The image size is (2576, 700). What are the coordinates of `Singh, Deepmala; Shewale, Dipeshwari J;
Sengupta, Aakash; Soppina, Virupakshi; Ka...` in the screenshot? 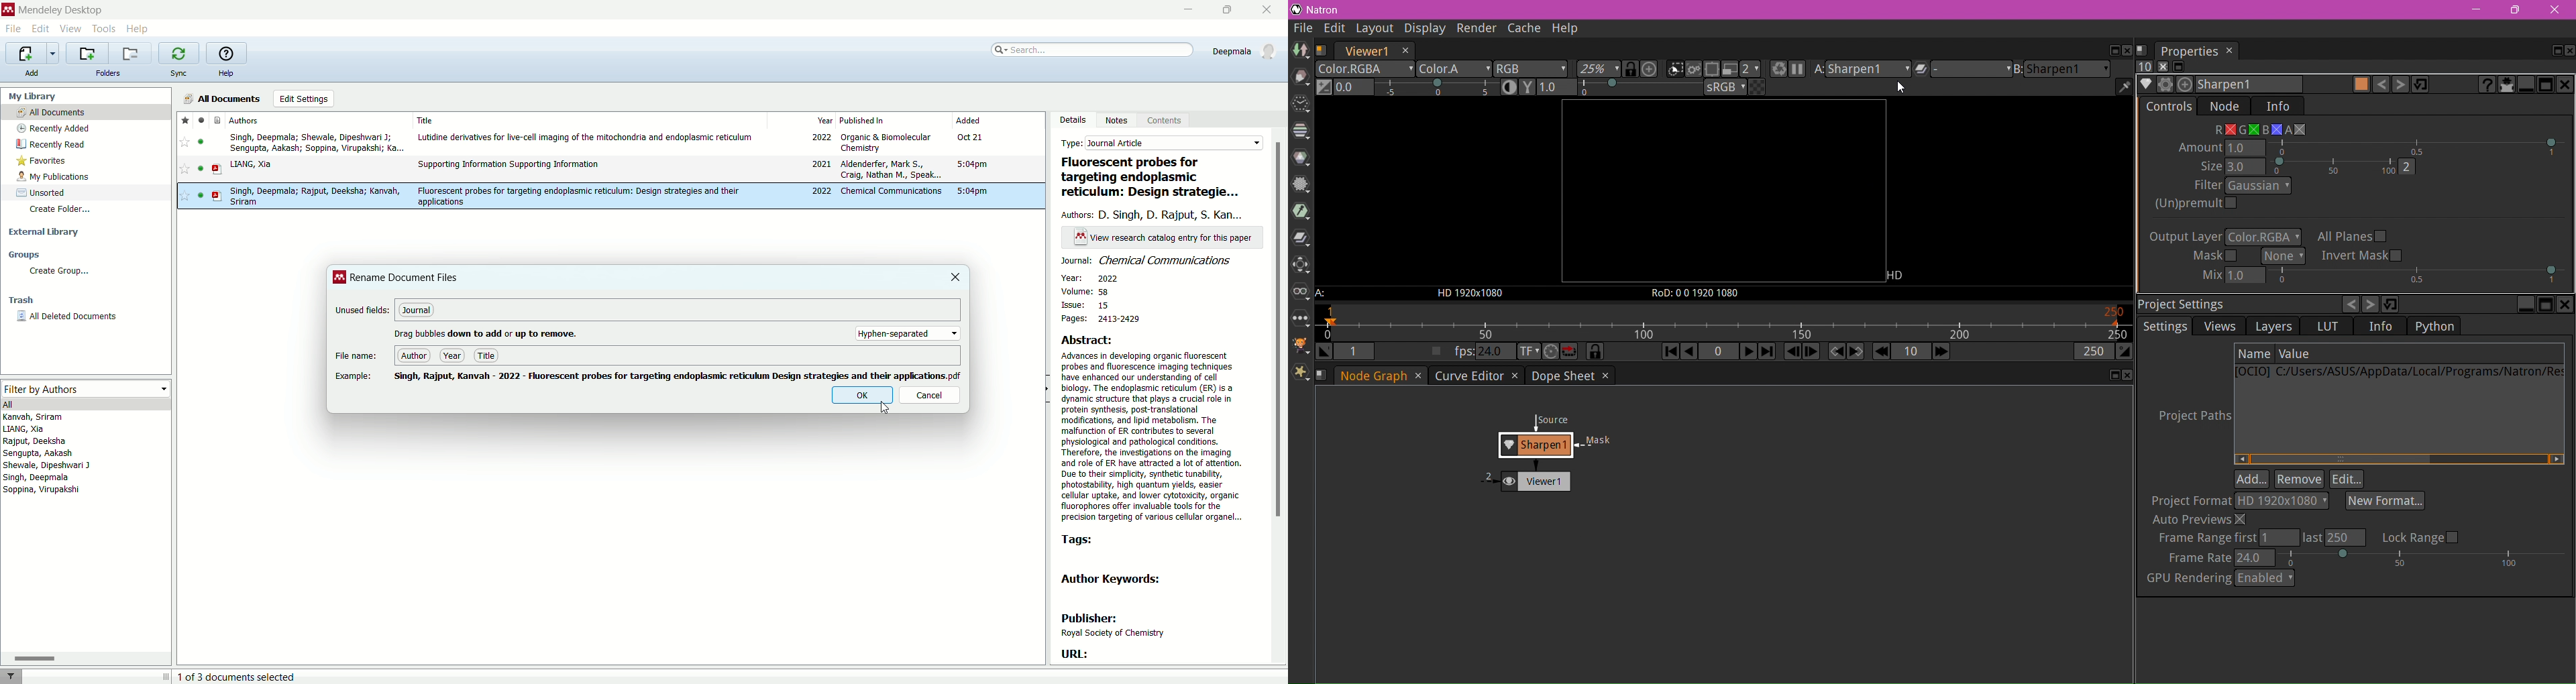 It's located at (314, 142).